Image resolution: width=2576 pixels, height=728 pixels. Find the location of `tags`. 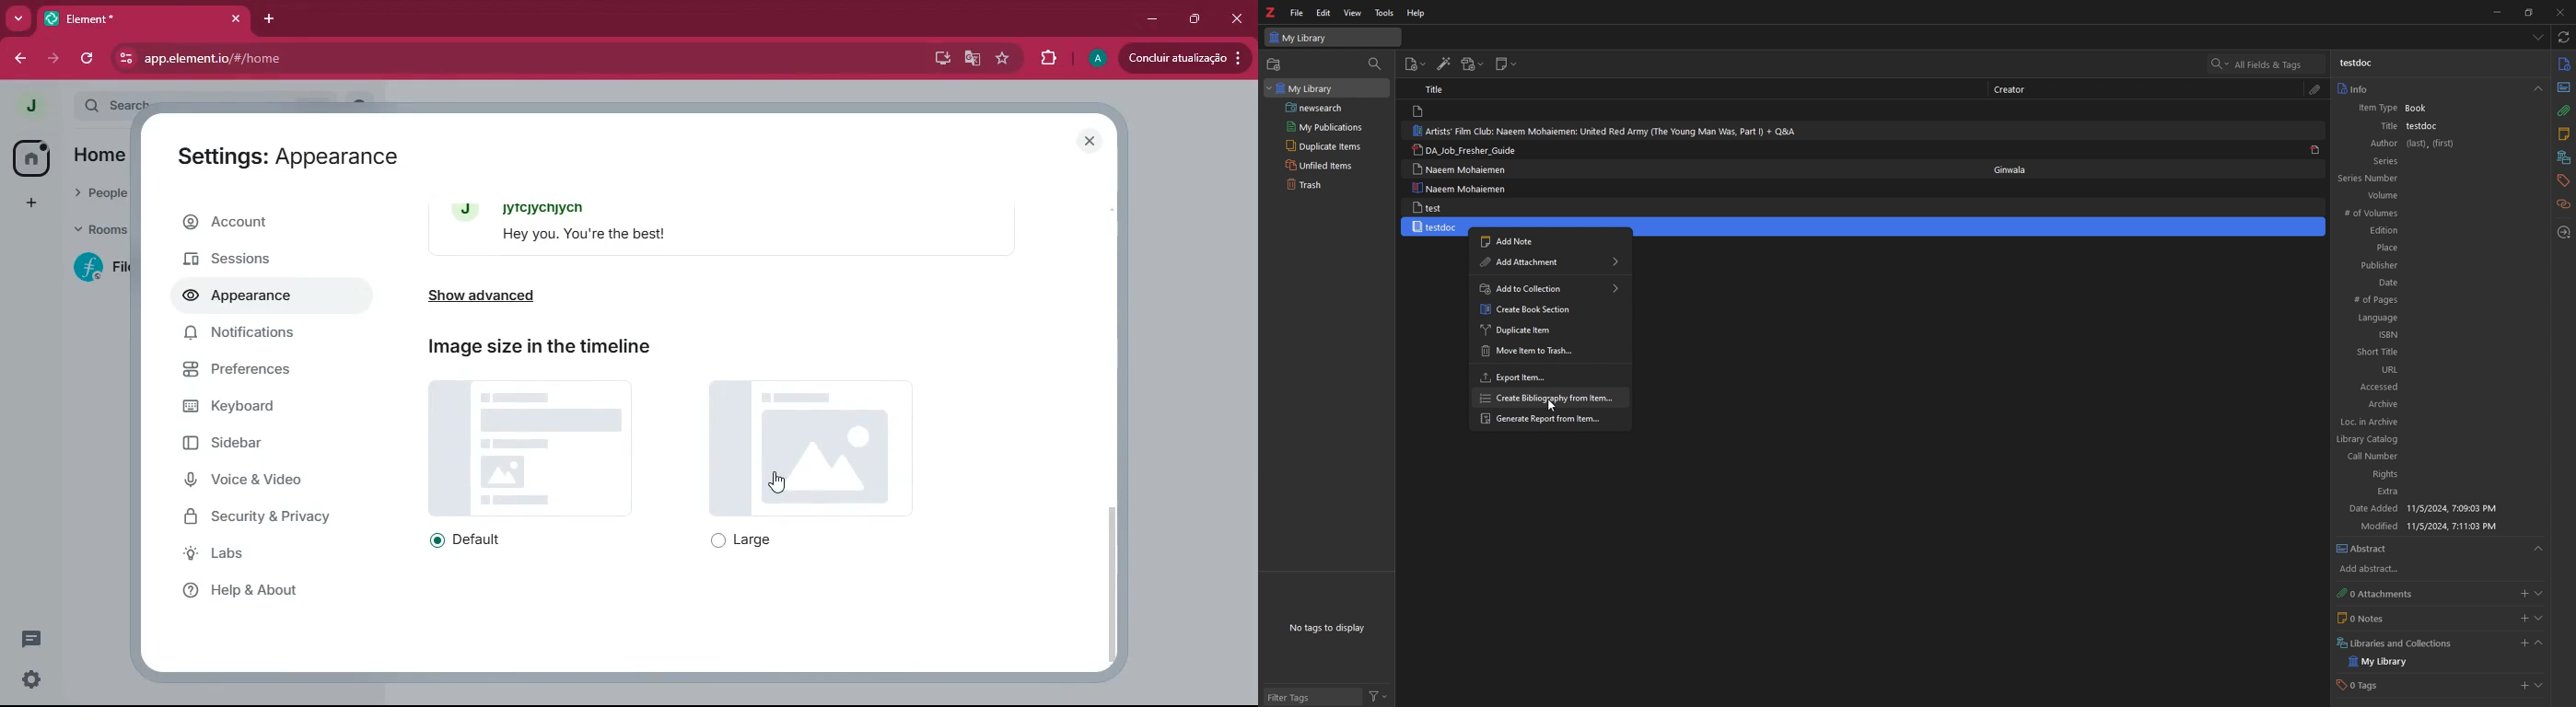

tags is located at coordinates (2563, 181).